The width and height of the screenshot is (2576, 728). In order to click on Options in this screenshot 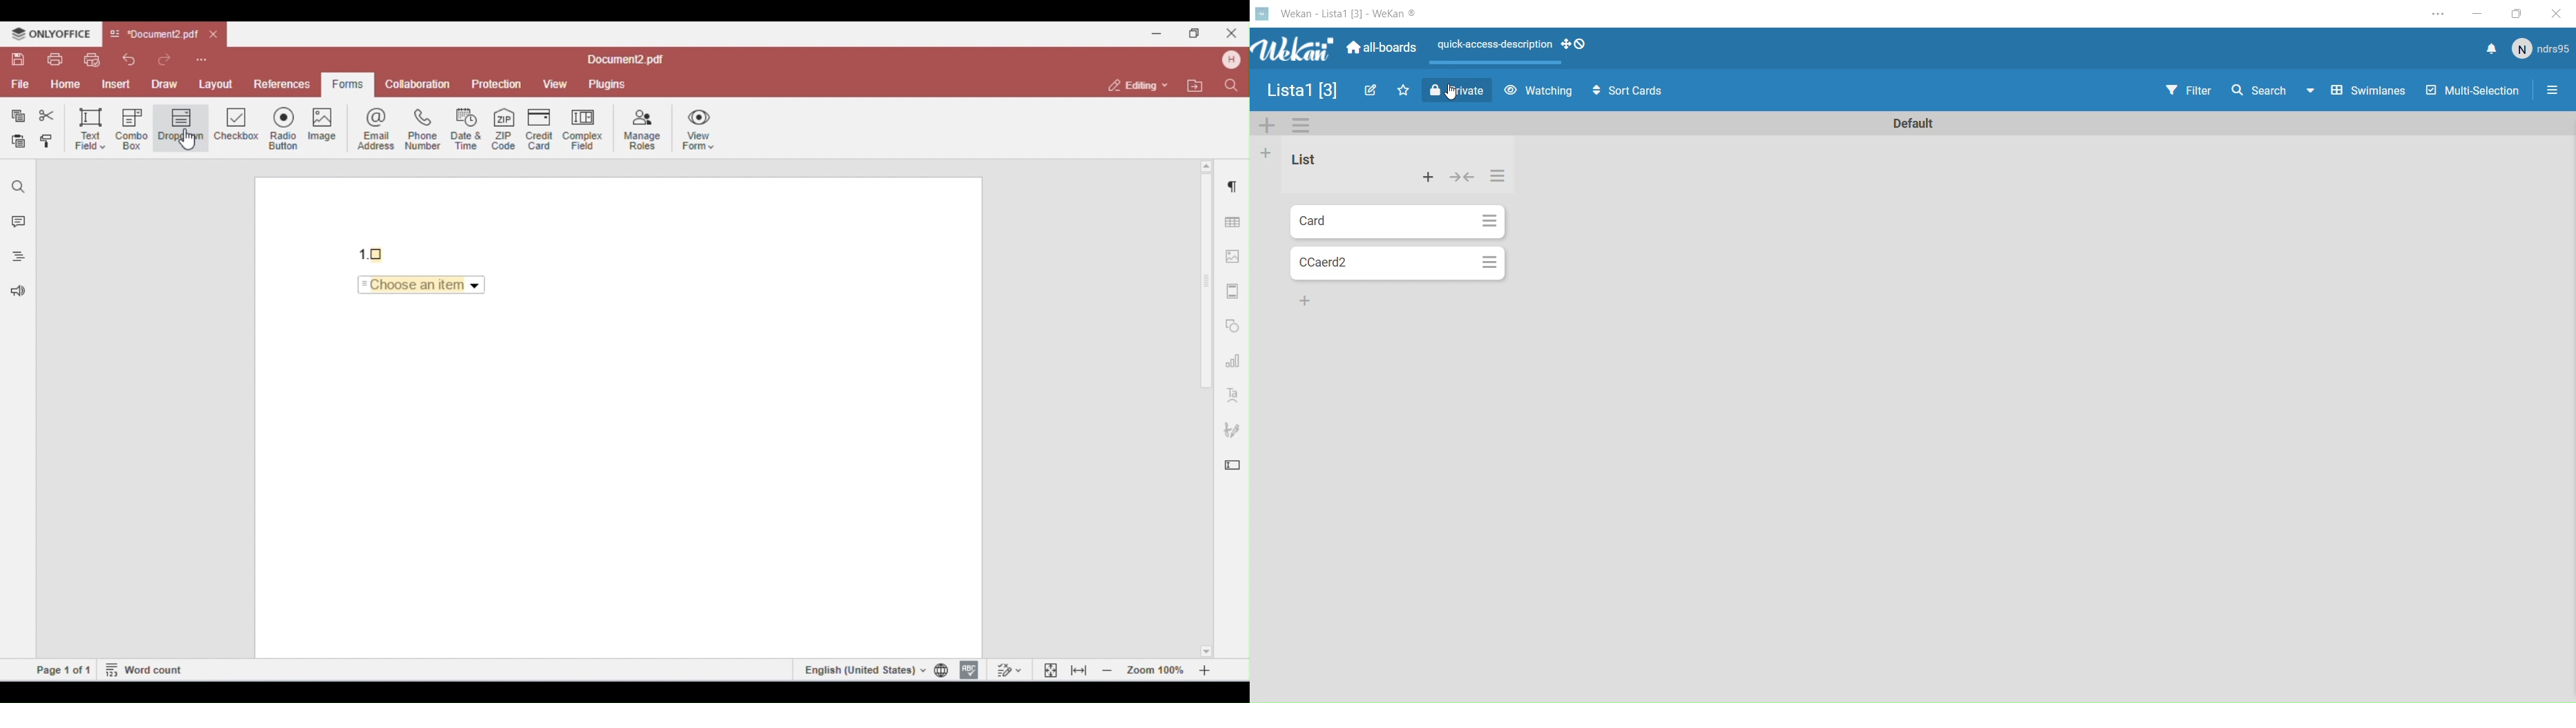, I will do `click(2554, 89)`.